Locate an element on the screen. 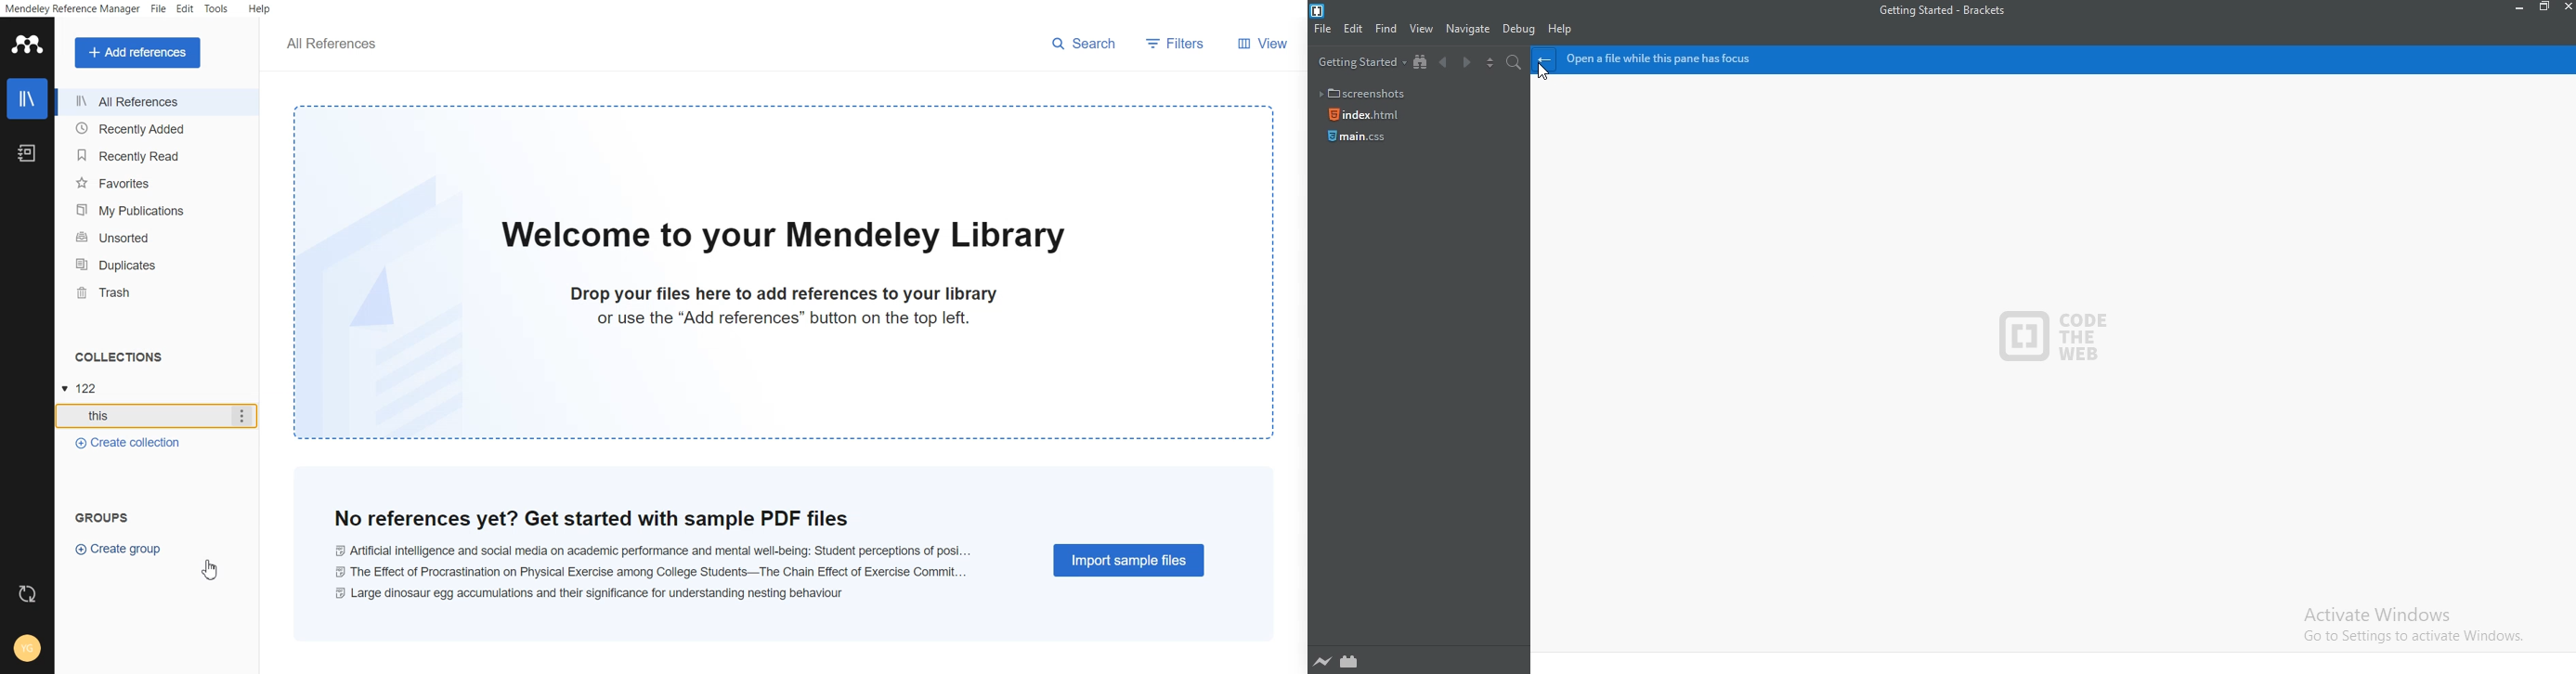 The height and width of the screenshot is (700, 2576). Refresh is located at coordinates (27, 593).